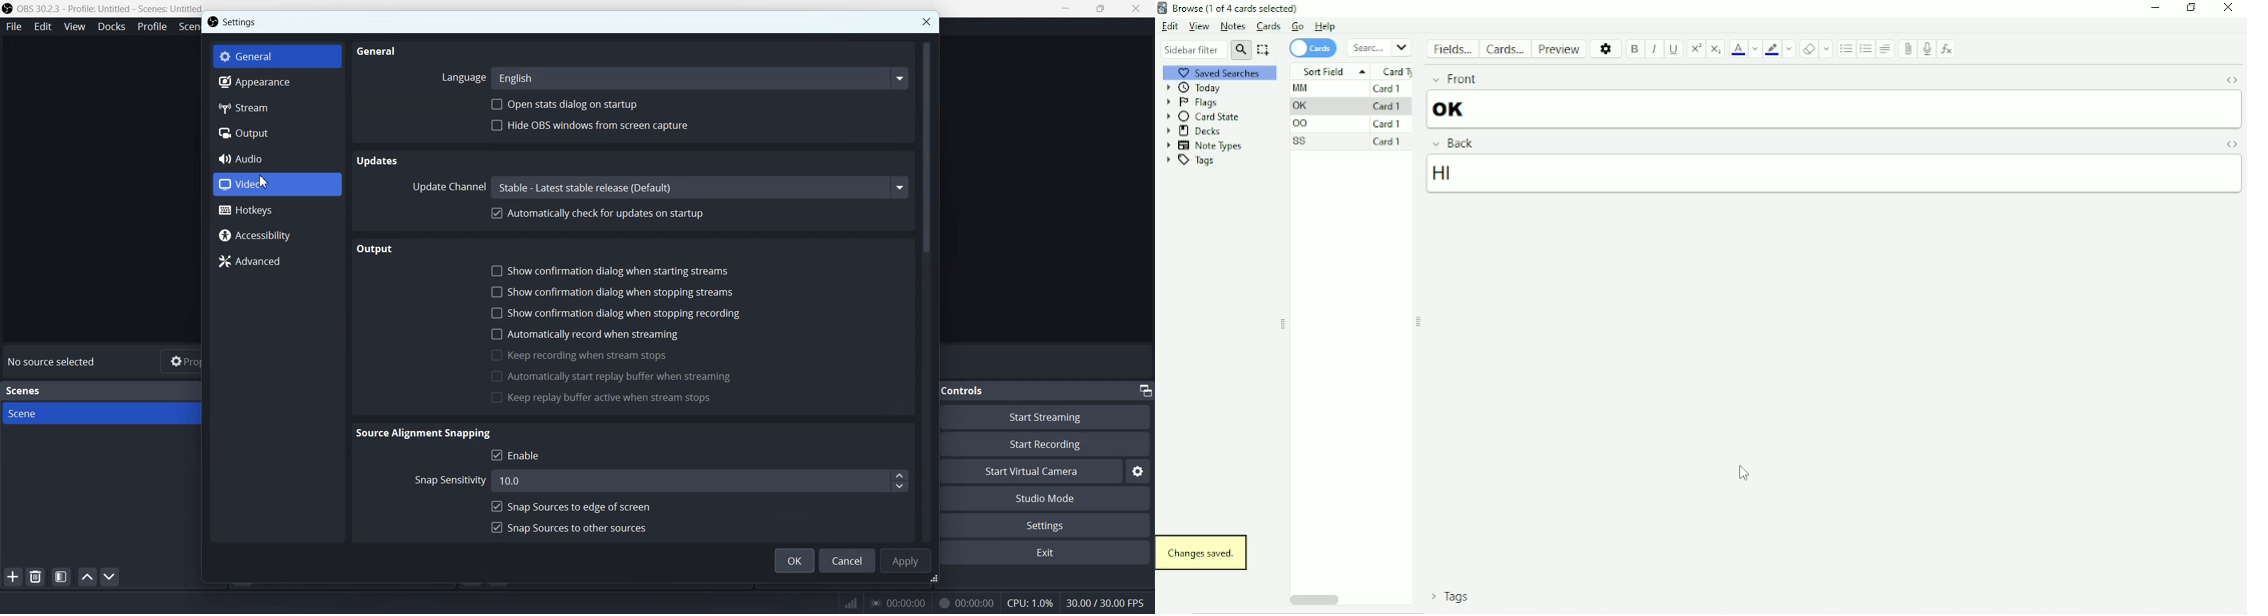  What do you see at coordinates (1716, 48) in the screenshot?
I see `Subscript` at bounding box center [1716, 48].